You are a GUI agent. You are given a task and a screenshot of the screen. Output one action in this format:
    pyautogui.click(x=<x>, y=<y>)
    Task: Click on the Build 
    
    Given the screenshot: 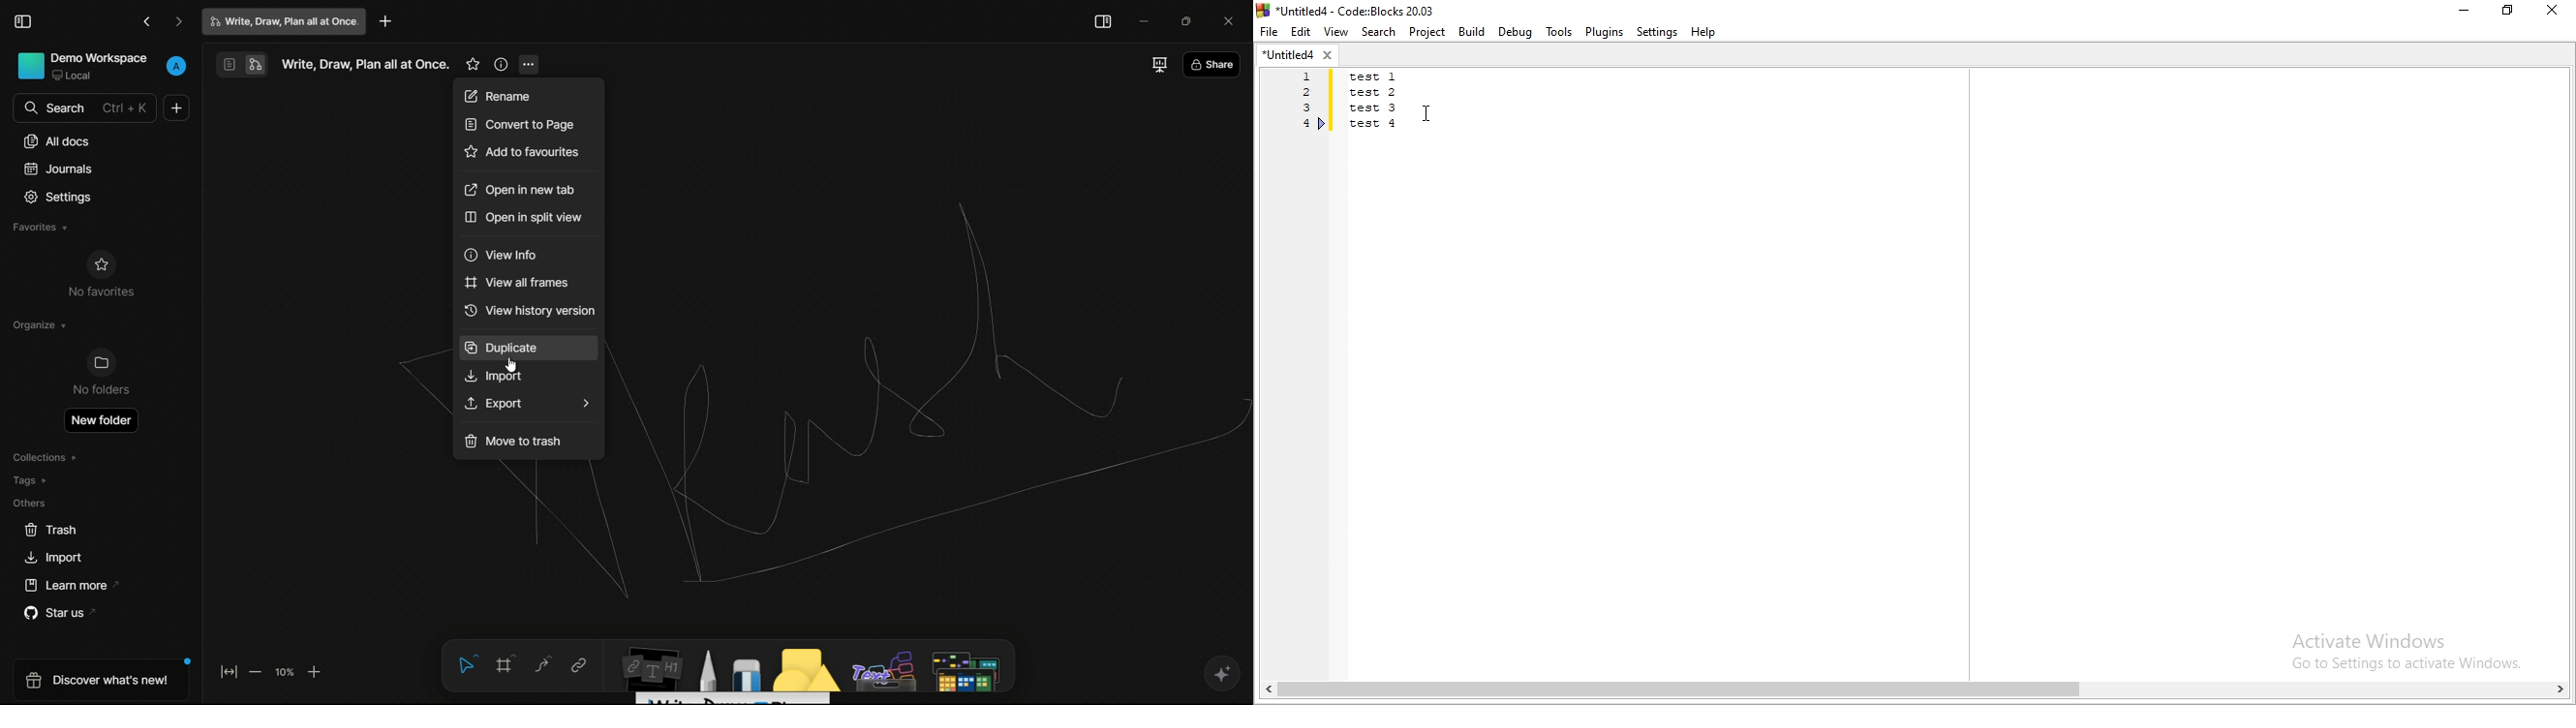 What is the action you would take?
    pyautogui.click(x=1470, y=31)
    